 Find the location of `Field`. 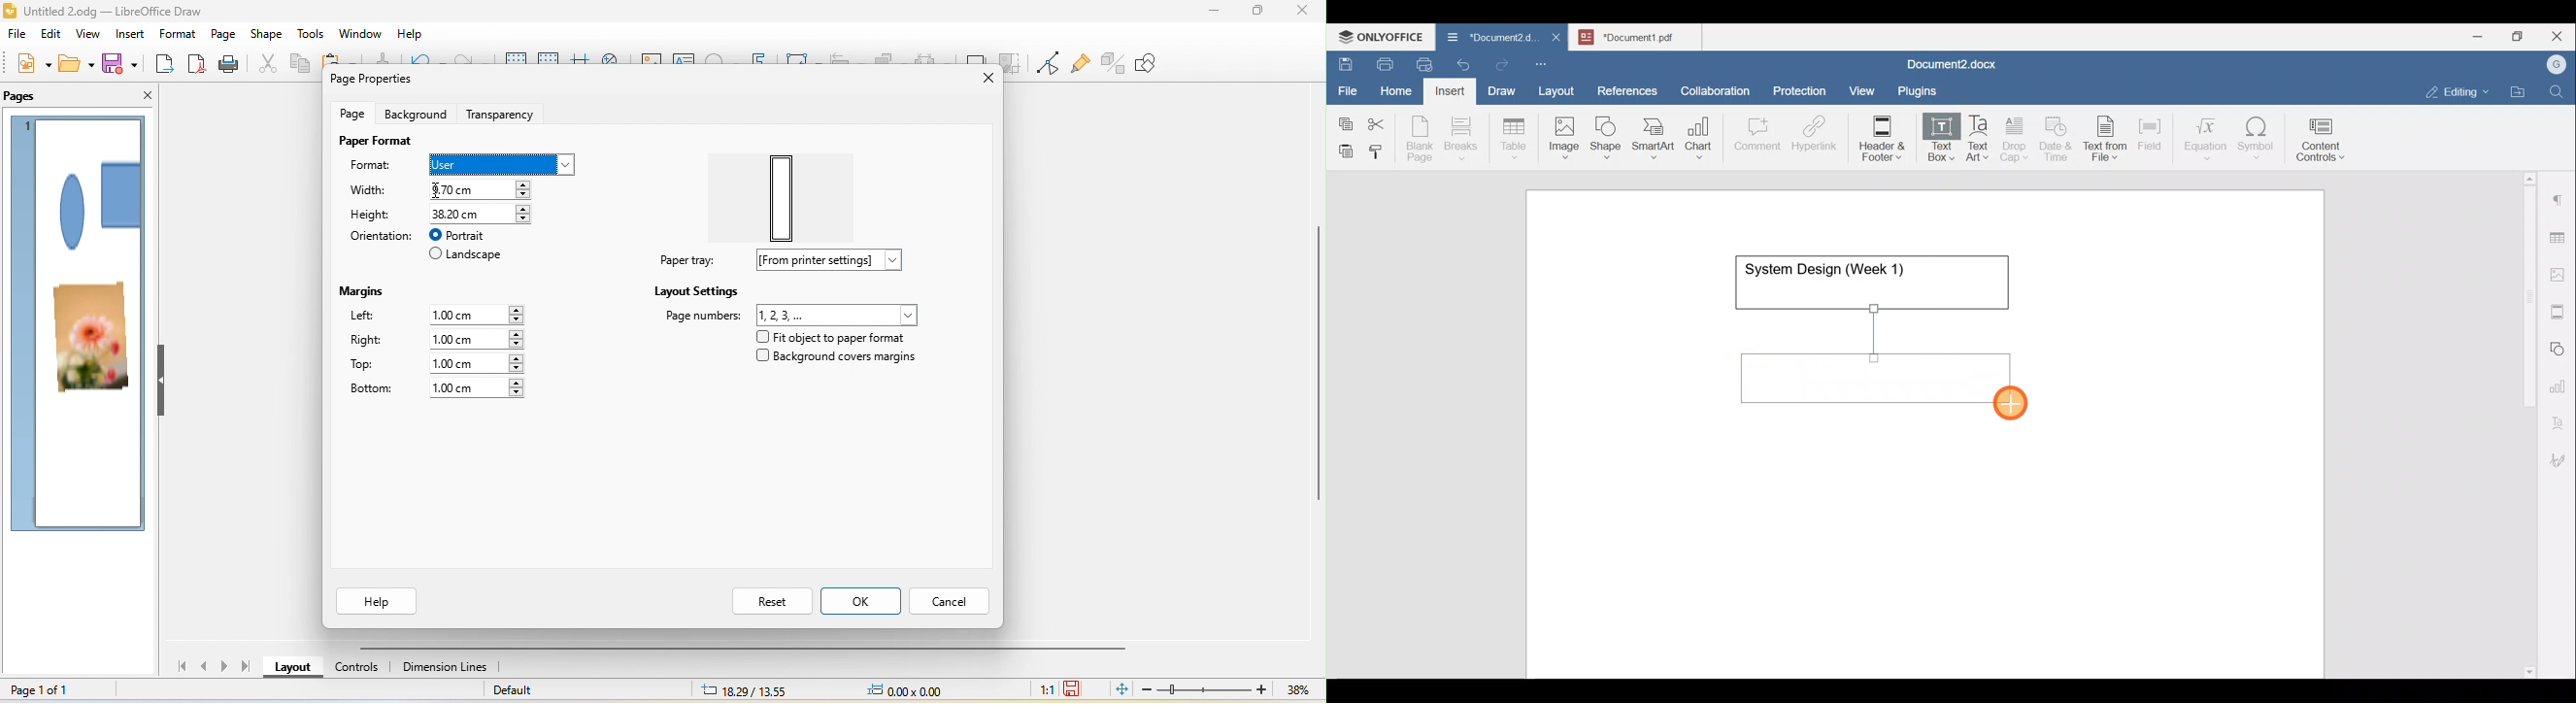

Field is located at coordinates (2150, 132).